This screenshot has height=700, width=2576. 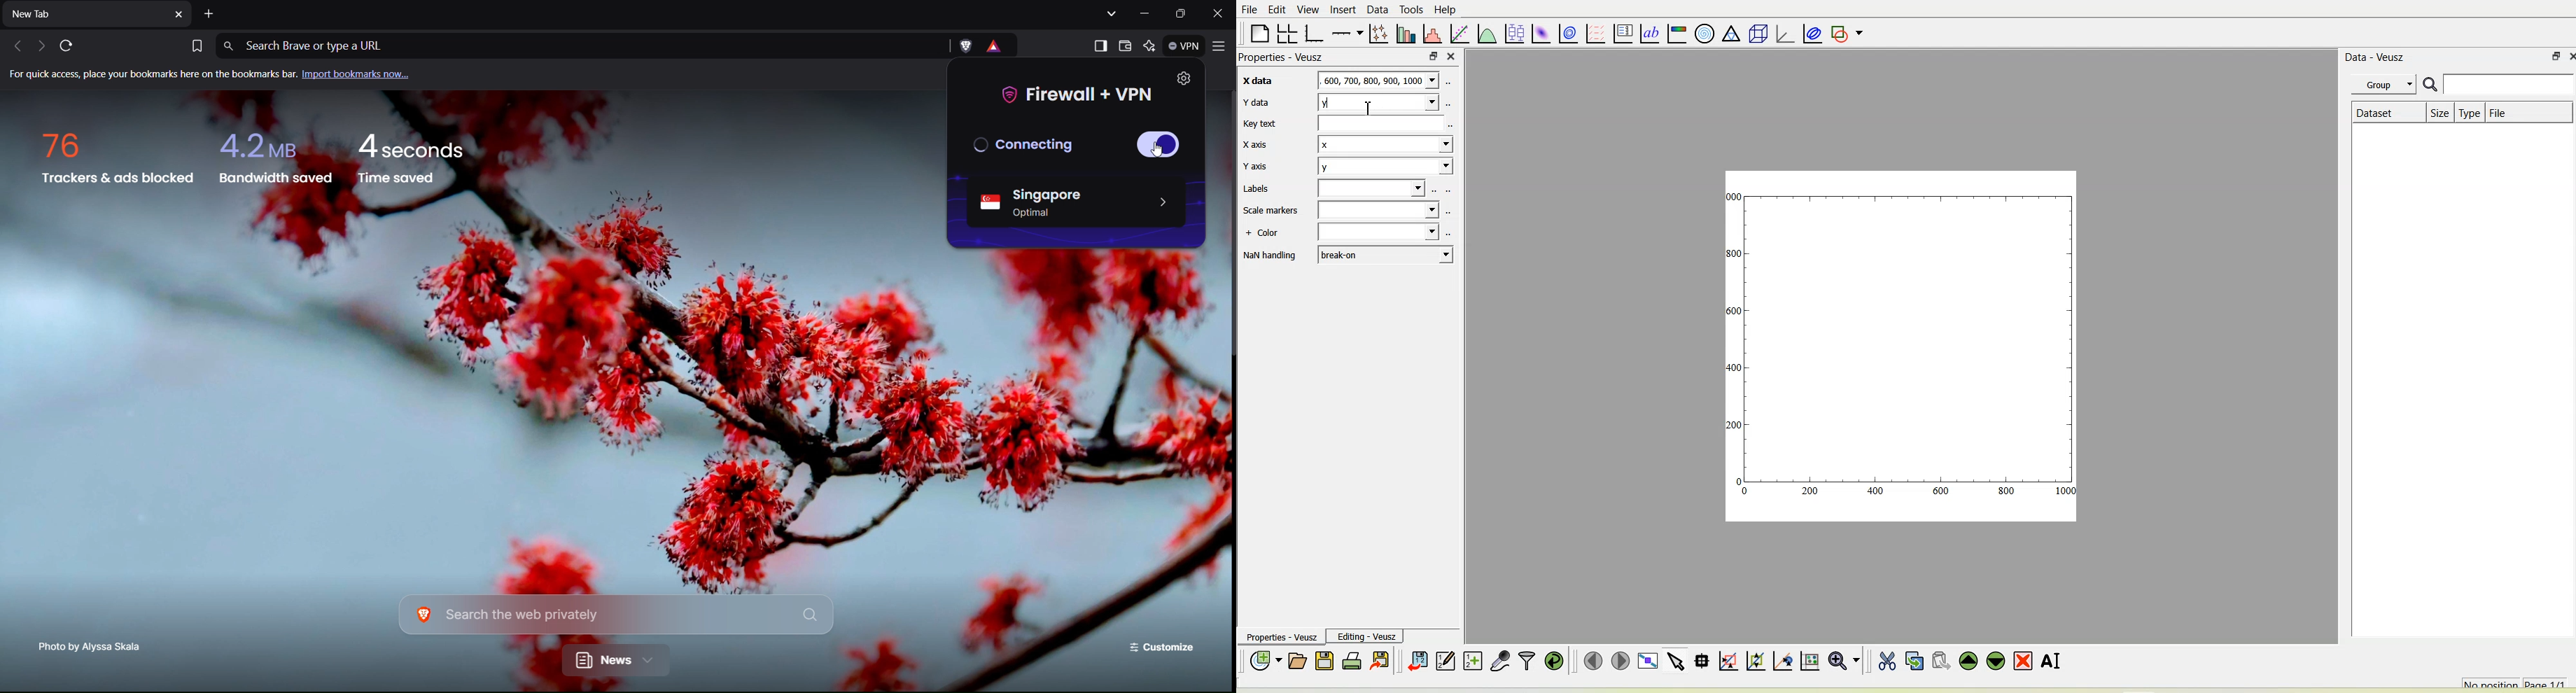 I want to click on x, so click(x=1386, y=143).